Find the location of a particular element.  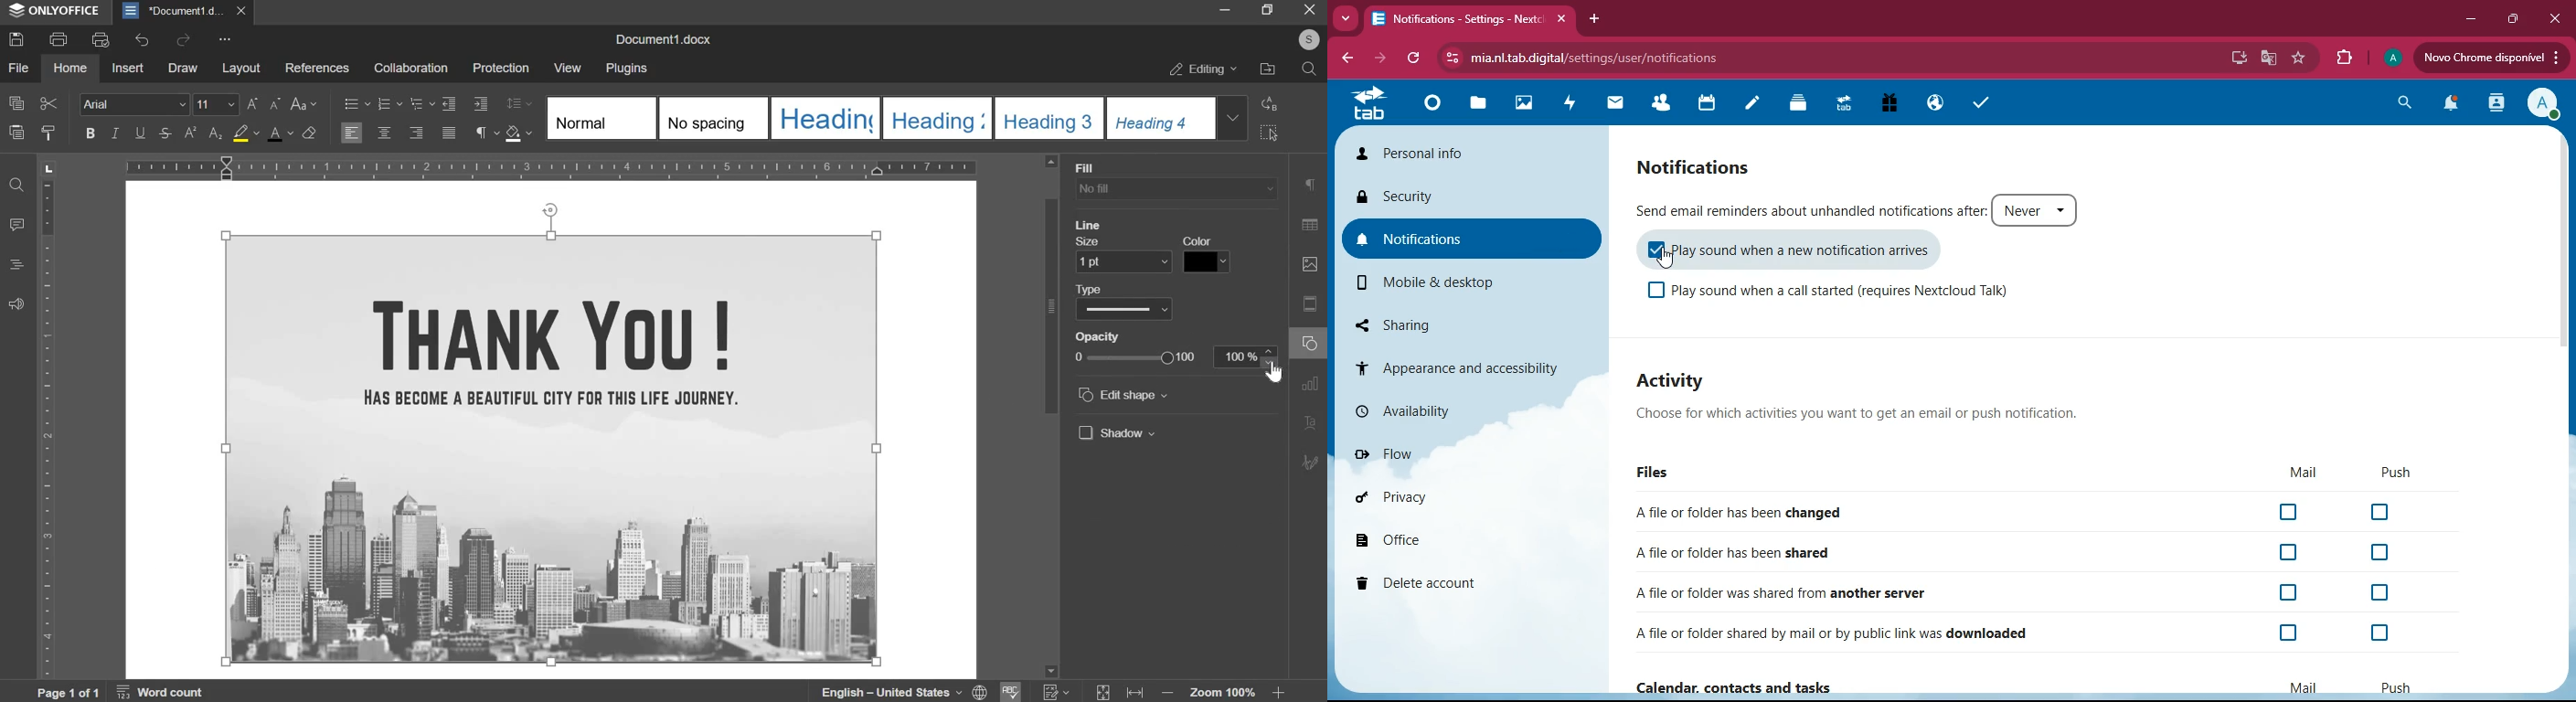

flow is located at coordinates (1458, 453).